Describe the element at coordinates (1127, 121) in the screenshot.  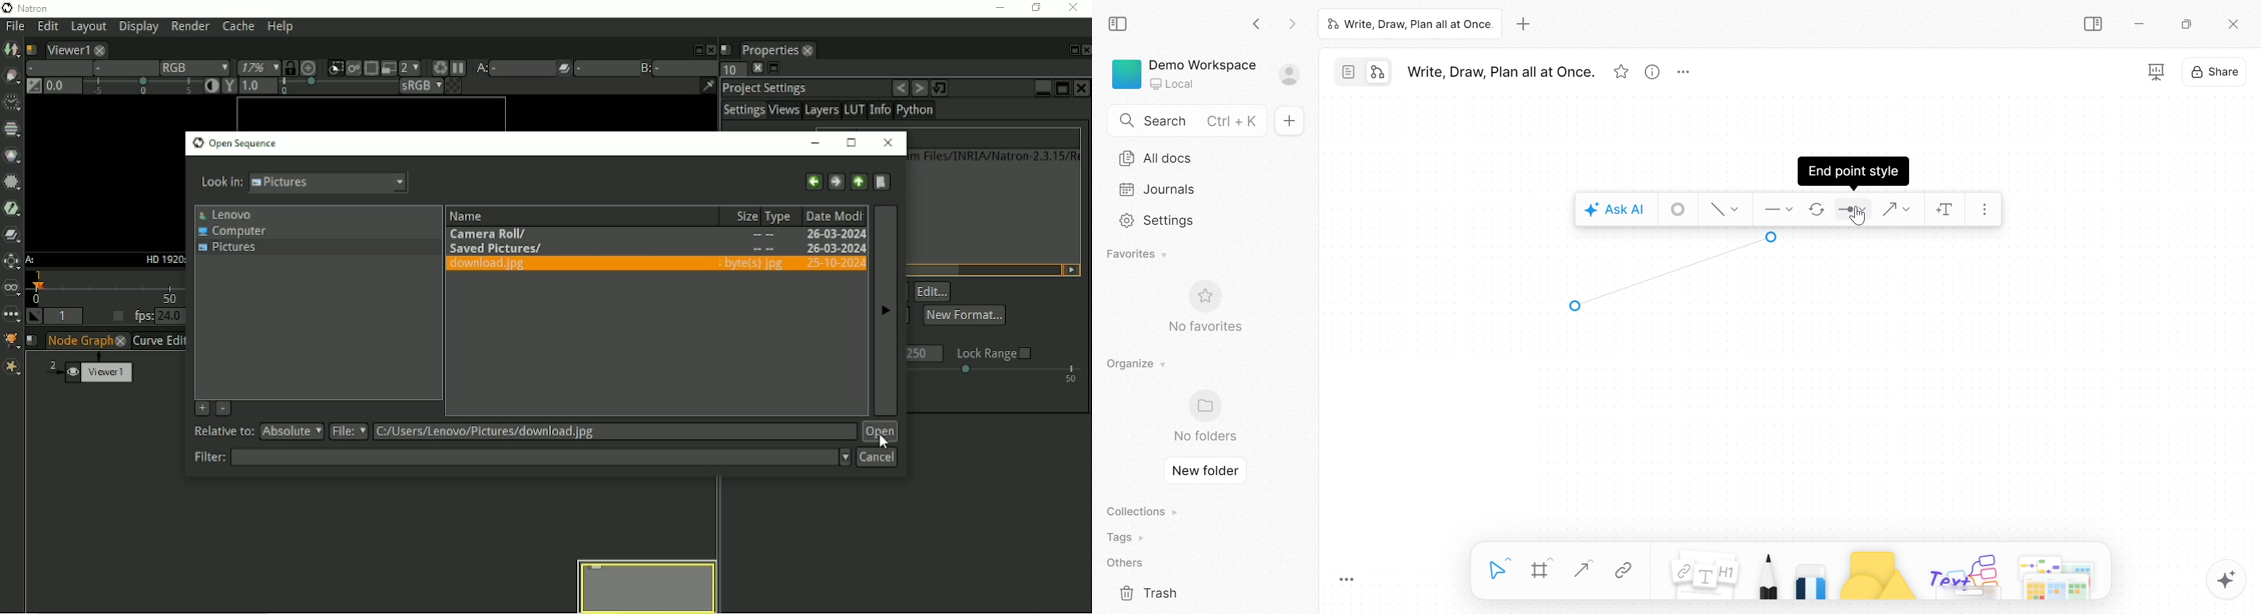
I see `Search icon` at that location.